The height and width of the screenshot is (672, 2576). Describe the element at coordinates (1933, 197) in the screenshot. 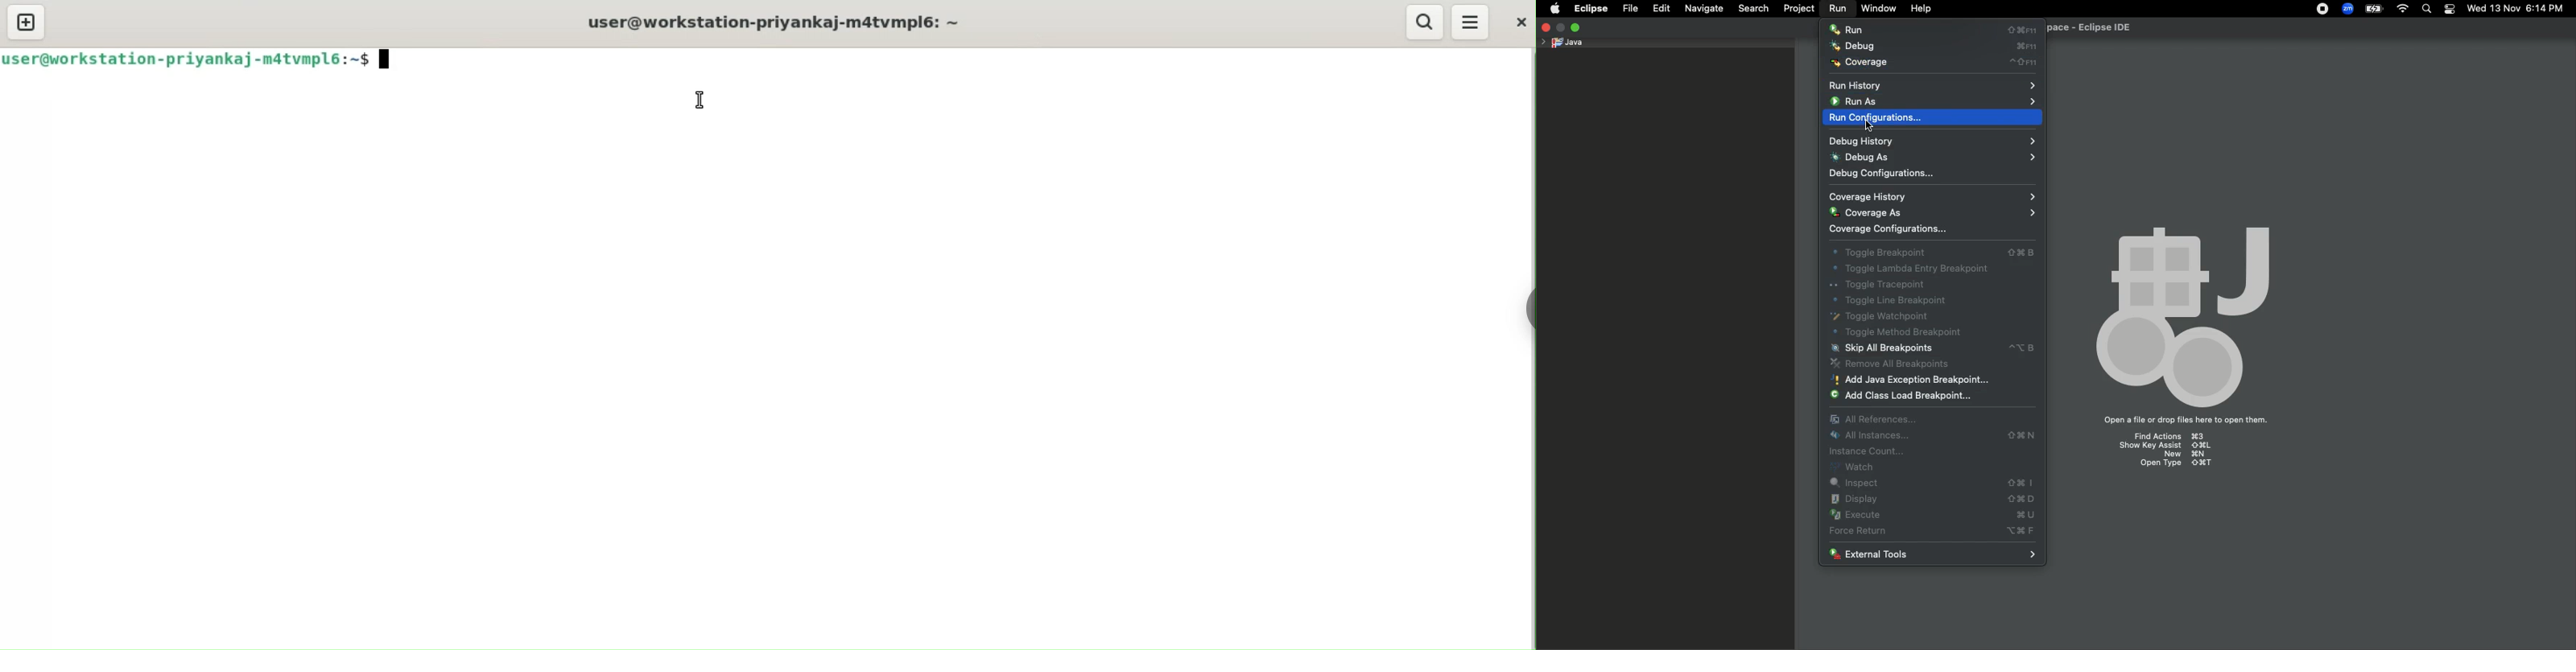

I see `Coverage history` at that location.